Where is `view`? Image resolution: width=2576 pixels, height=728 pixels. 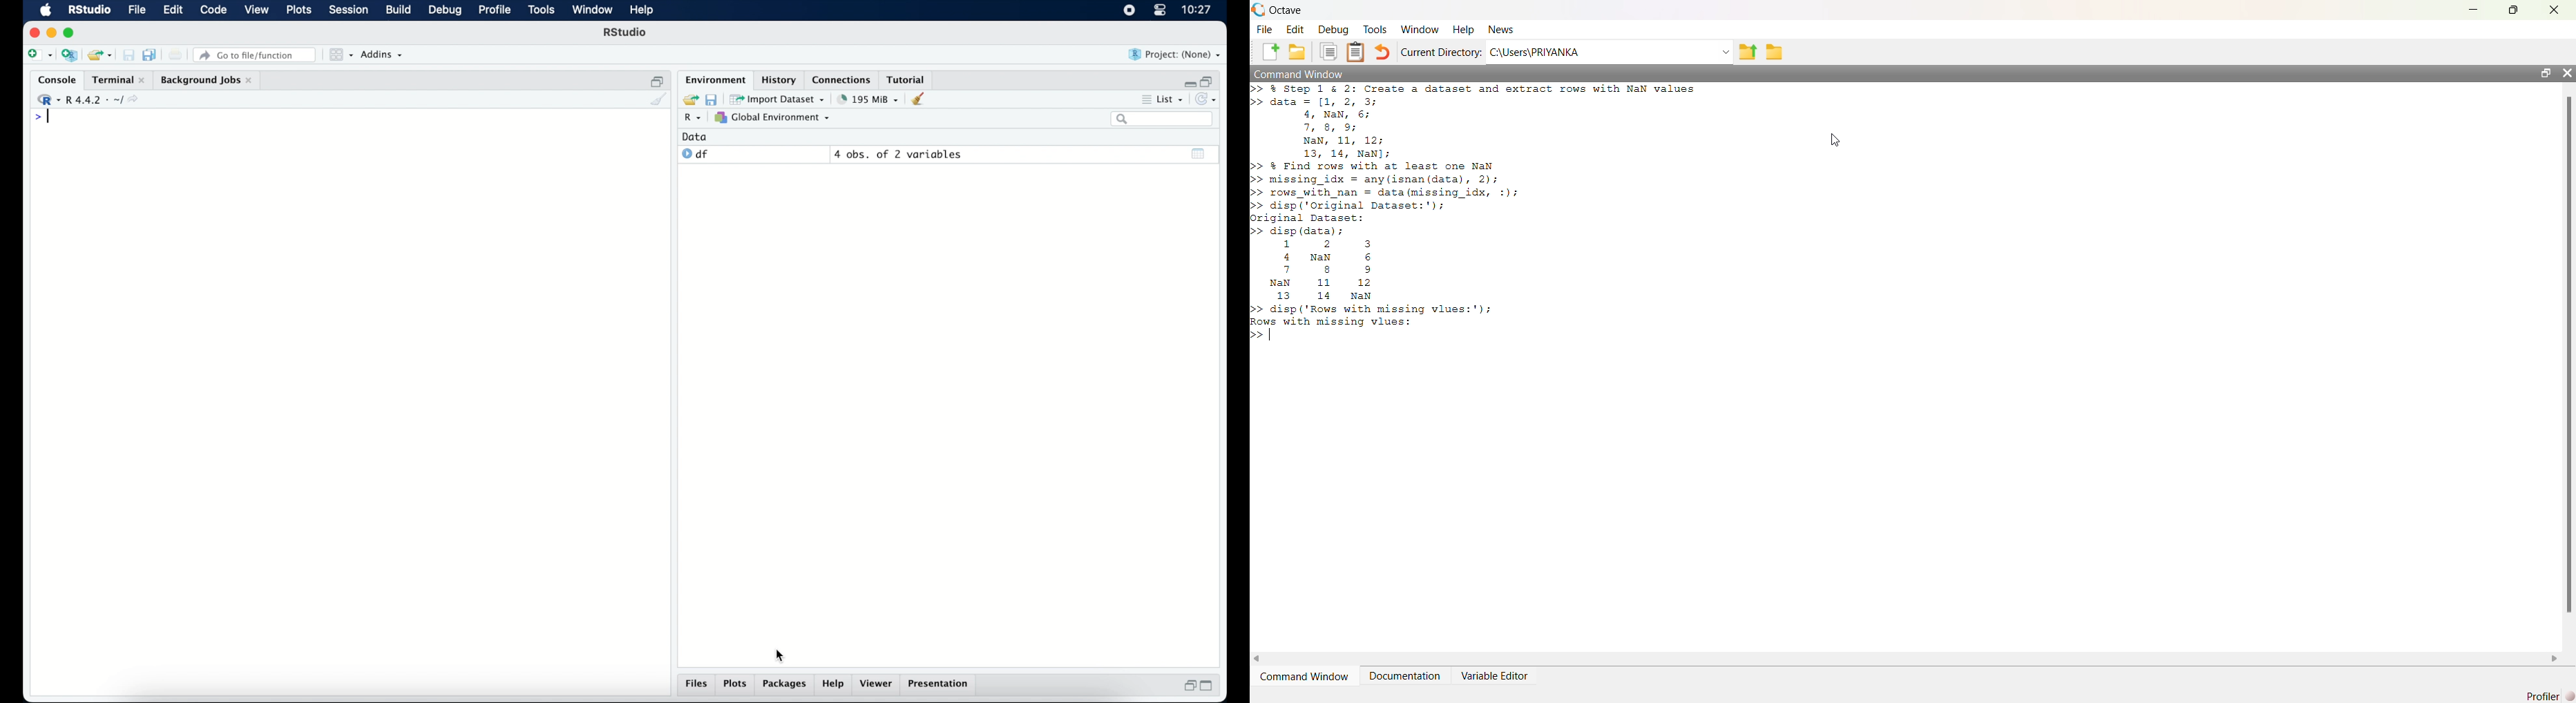
view is located at coordinates (257, 11).